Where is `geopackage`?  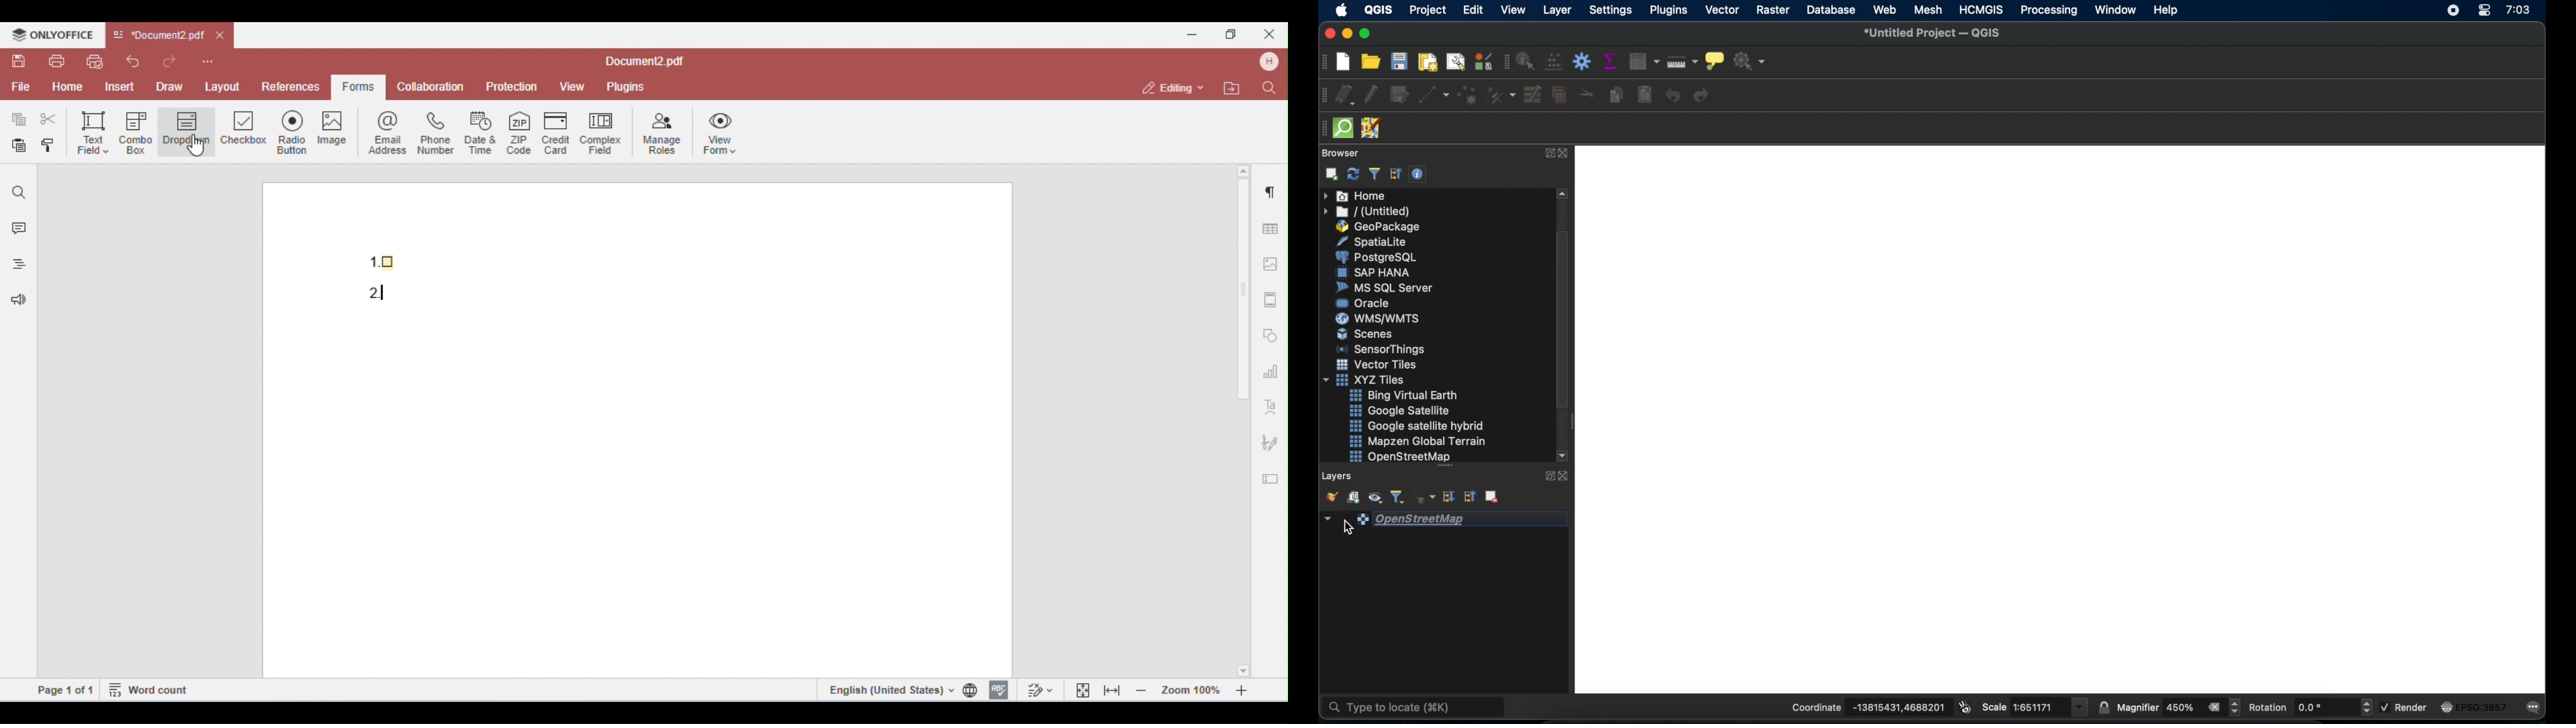 geopackage is located at coordinates (1377, 225).